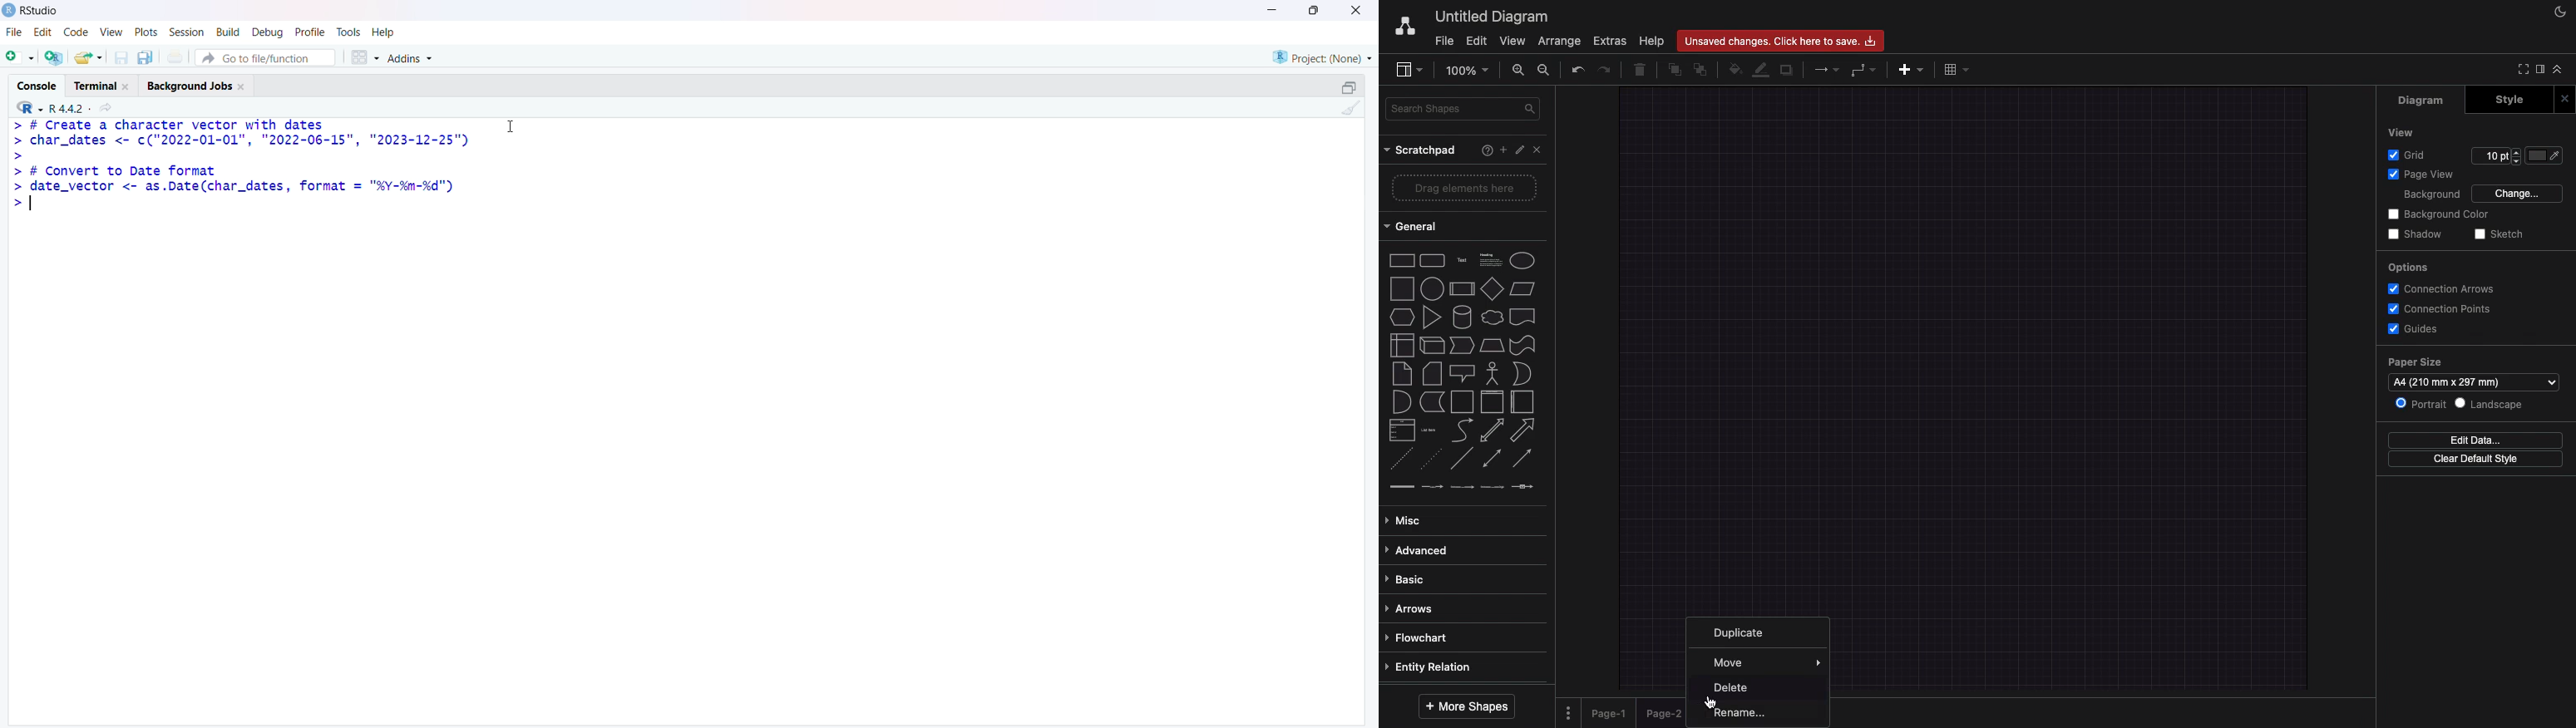 This screenshot has width=2576, height=728. Describe the element at coordinates (93, 57) in the screenshot. I see `Open an existing file (Ctrl + O)` at that location.